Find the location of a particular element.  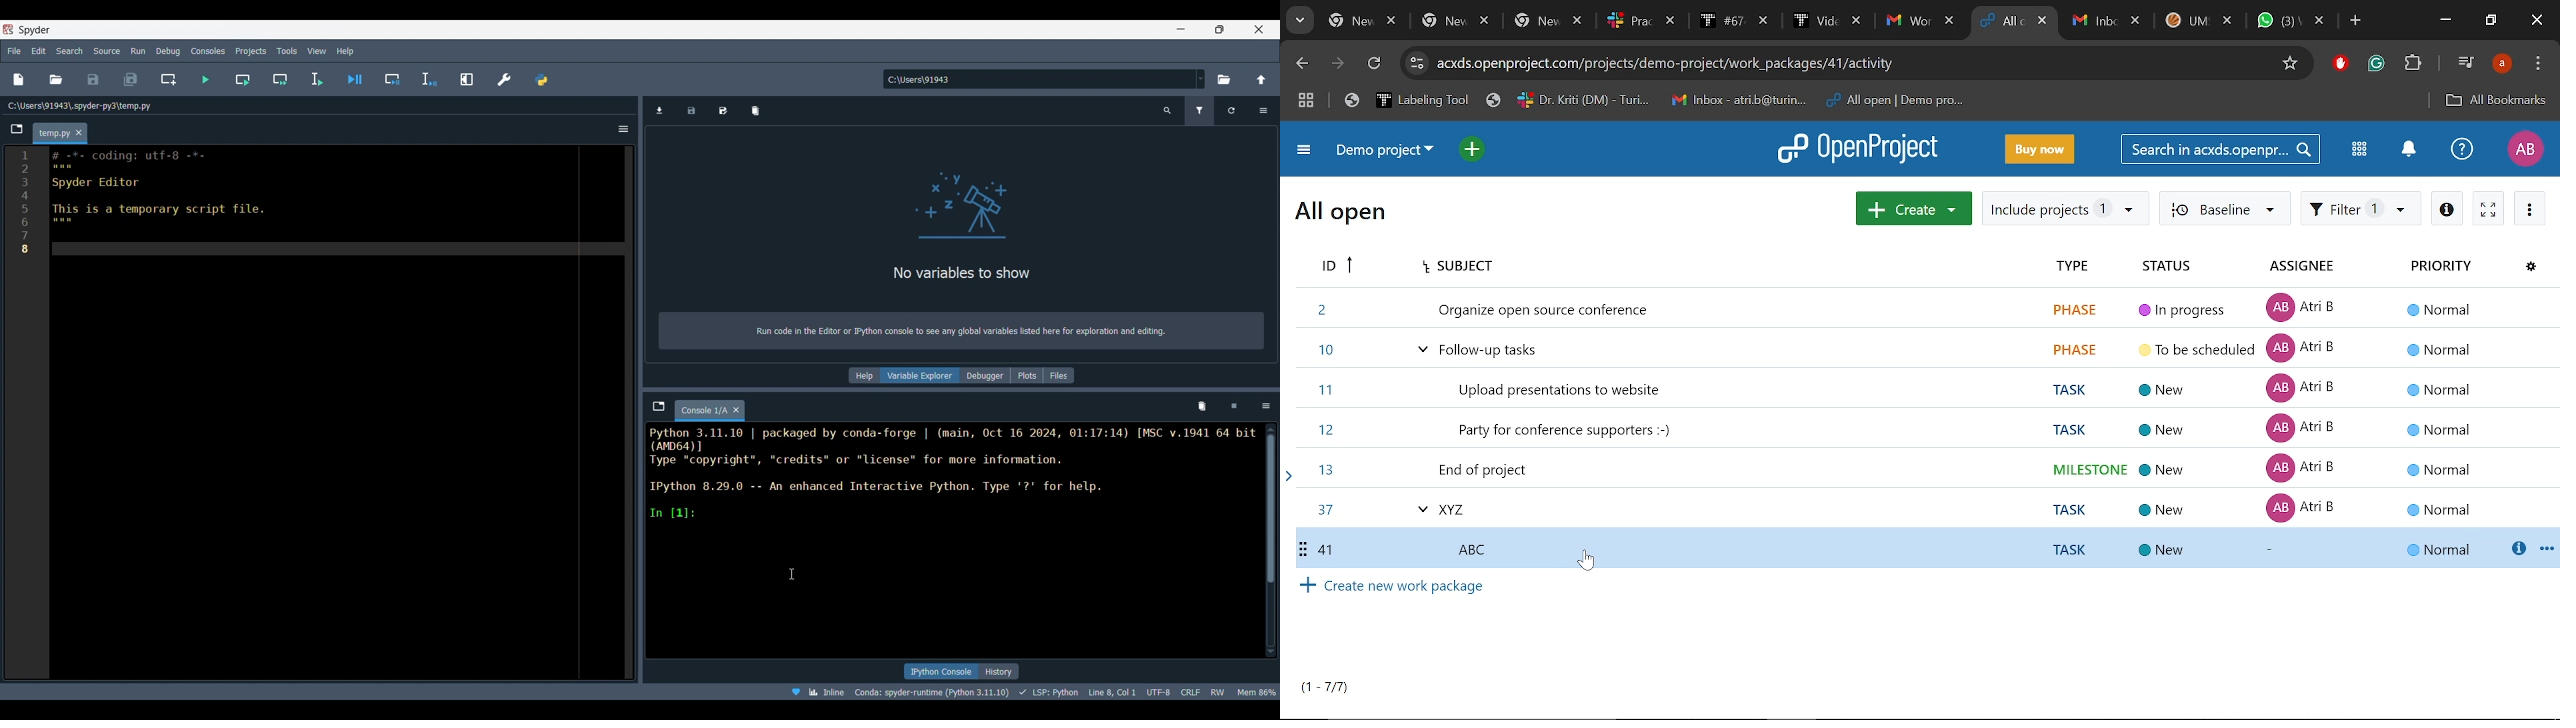

Profile is located at coordinates (2524, 149).